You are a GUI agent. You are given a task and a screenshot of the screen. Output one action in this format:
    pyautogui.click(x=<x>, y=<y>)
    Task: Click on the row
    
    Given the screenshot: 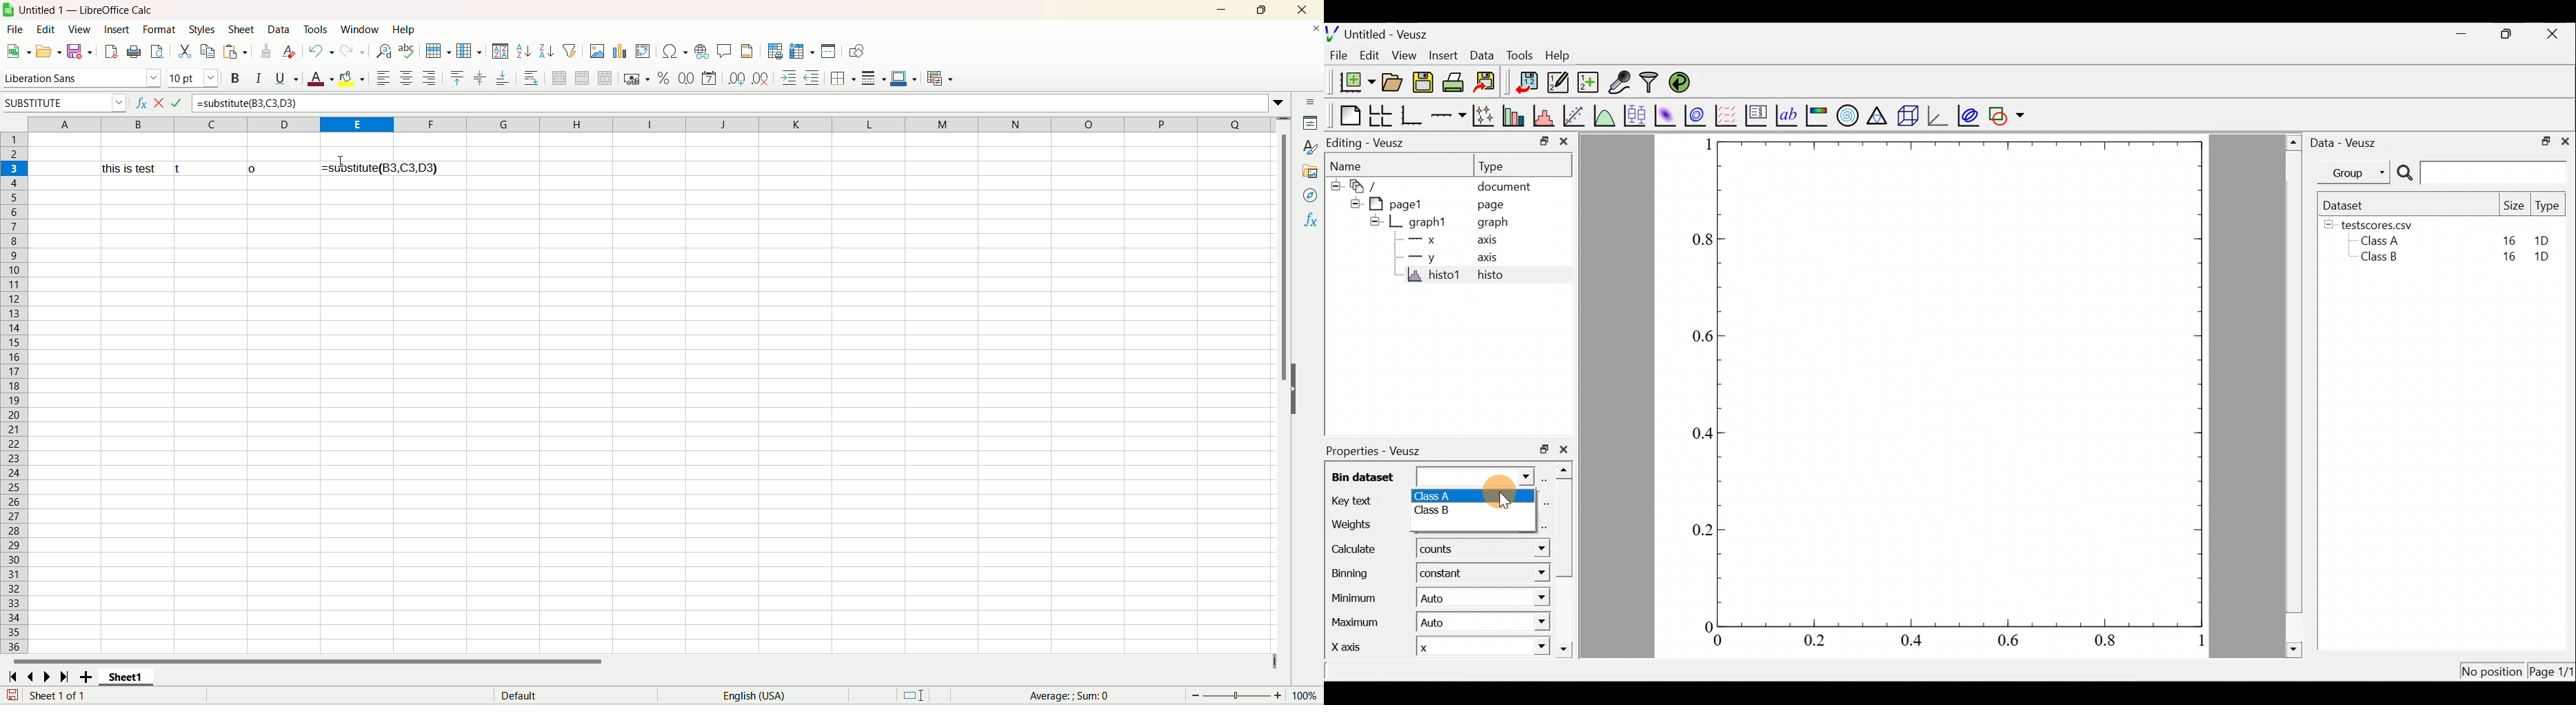 What is the action you would take?
    pyautogui.click(x=439, y=50)
    